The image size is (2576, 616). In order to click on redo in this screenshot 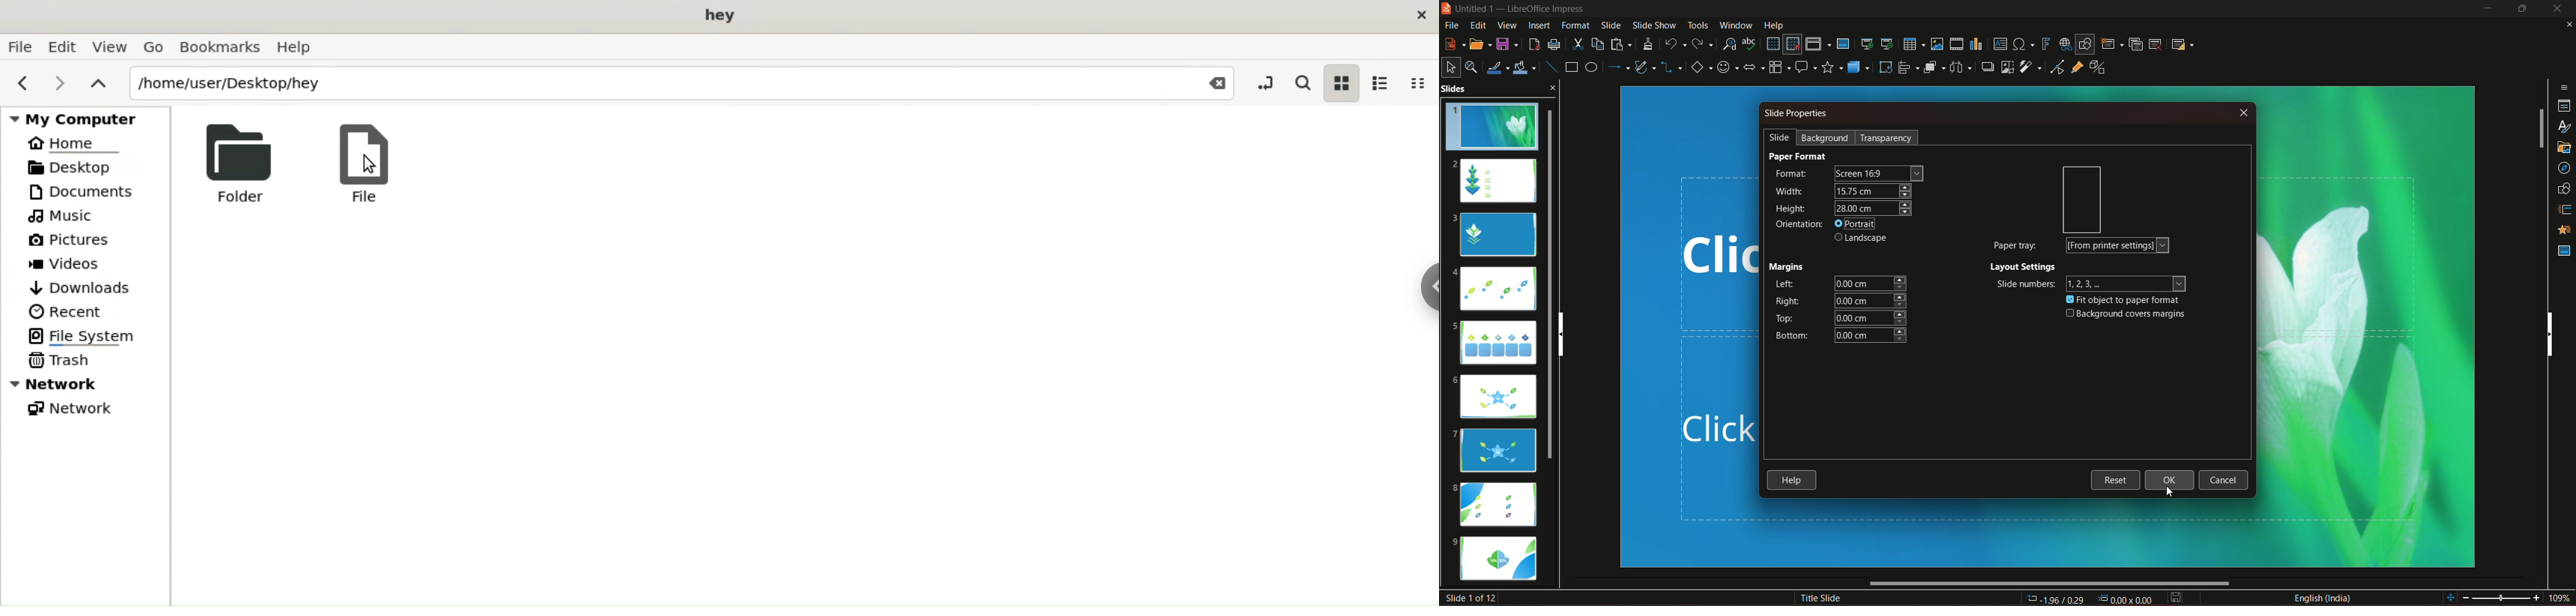, I will do `click(1704, 43)`.